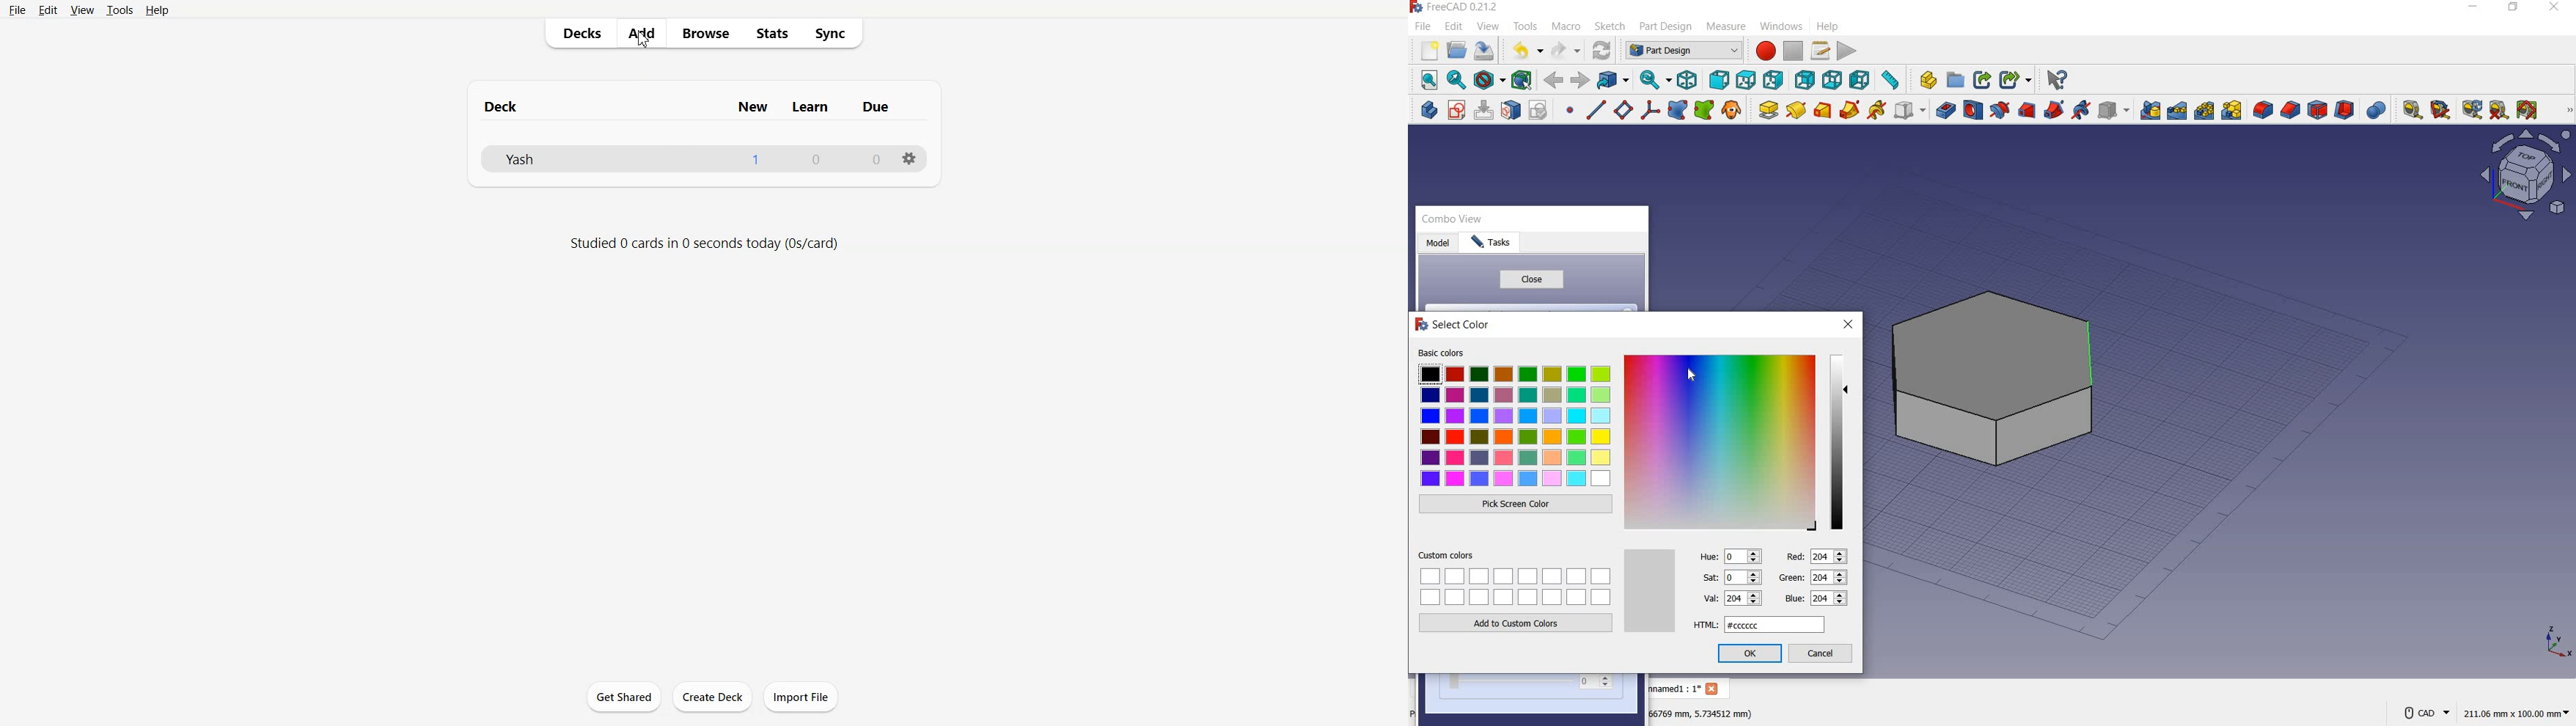  What do you see at coordinates (2493, 181) in the screenshot?
I see `Workbench layout` at bounding box center [2493, 181].